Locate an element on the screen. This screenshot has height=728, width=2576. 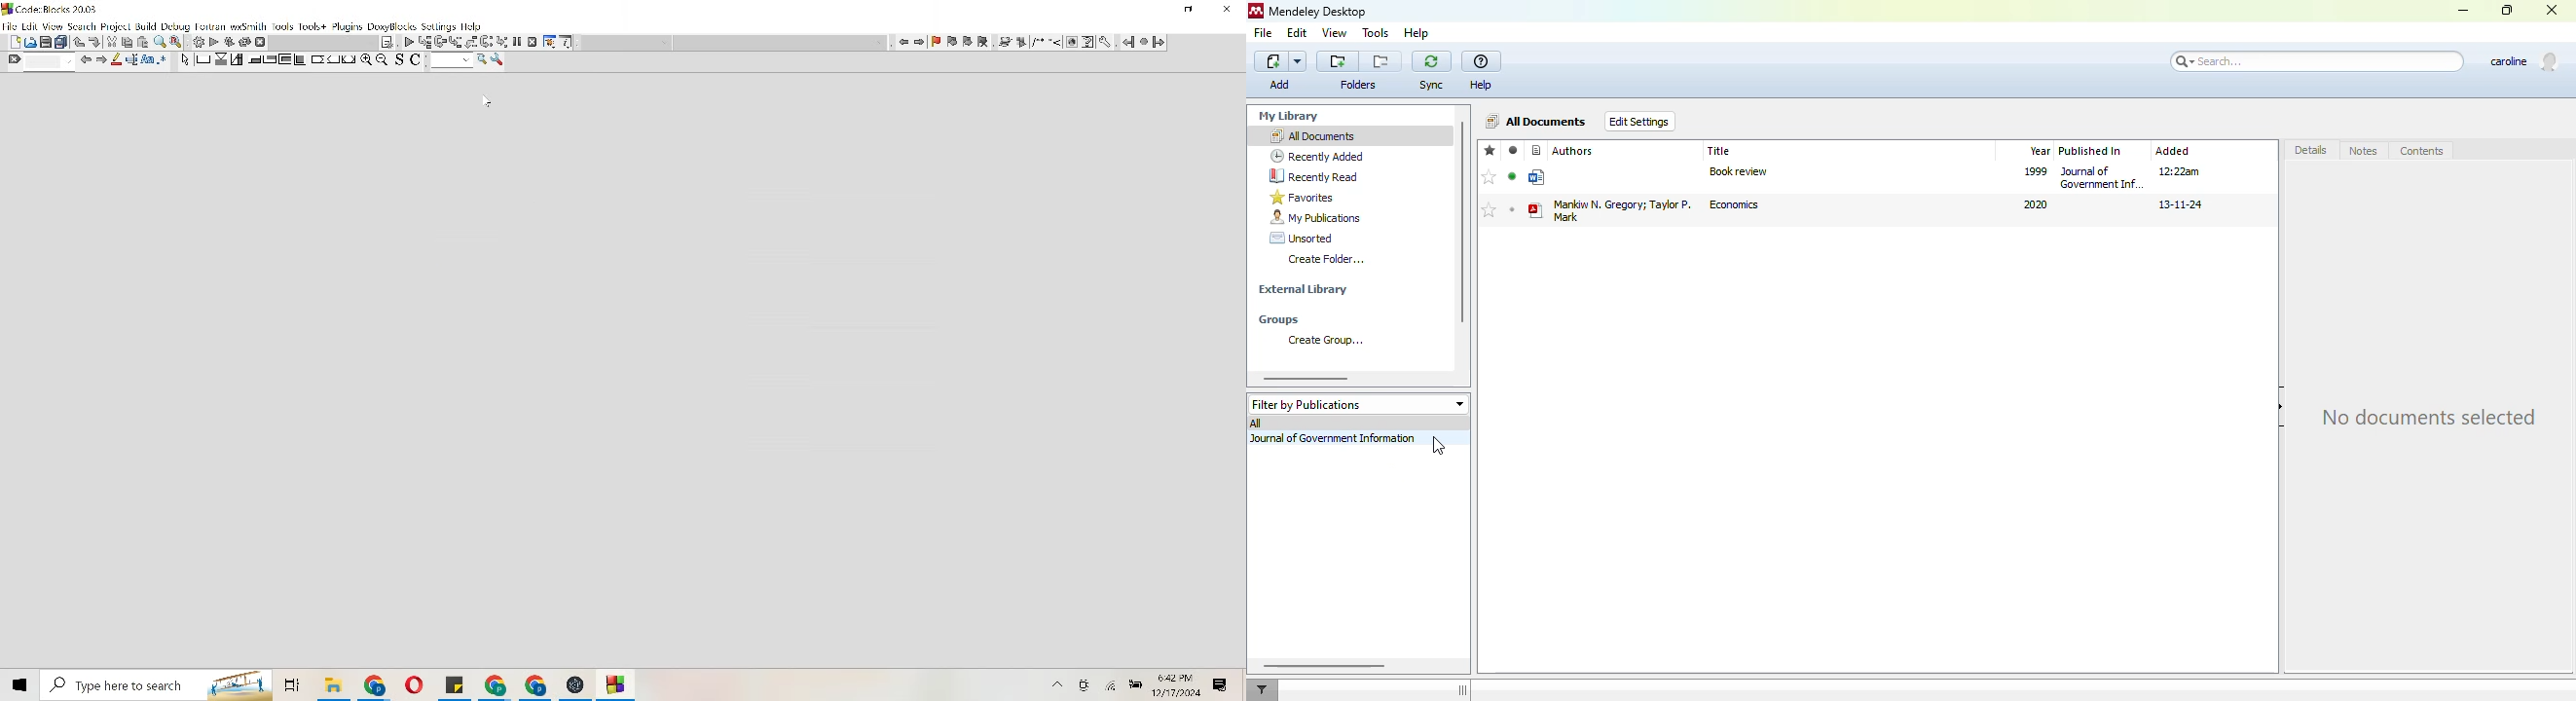
File is located at coordinates (10, 24).